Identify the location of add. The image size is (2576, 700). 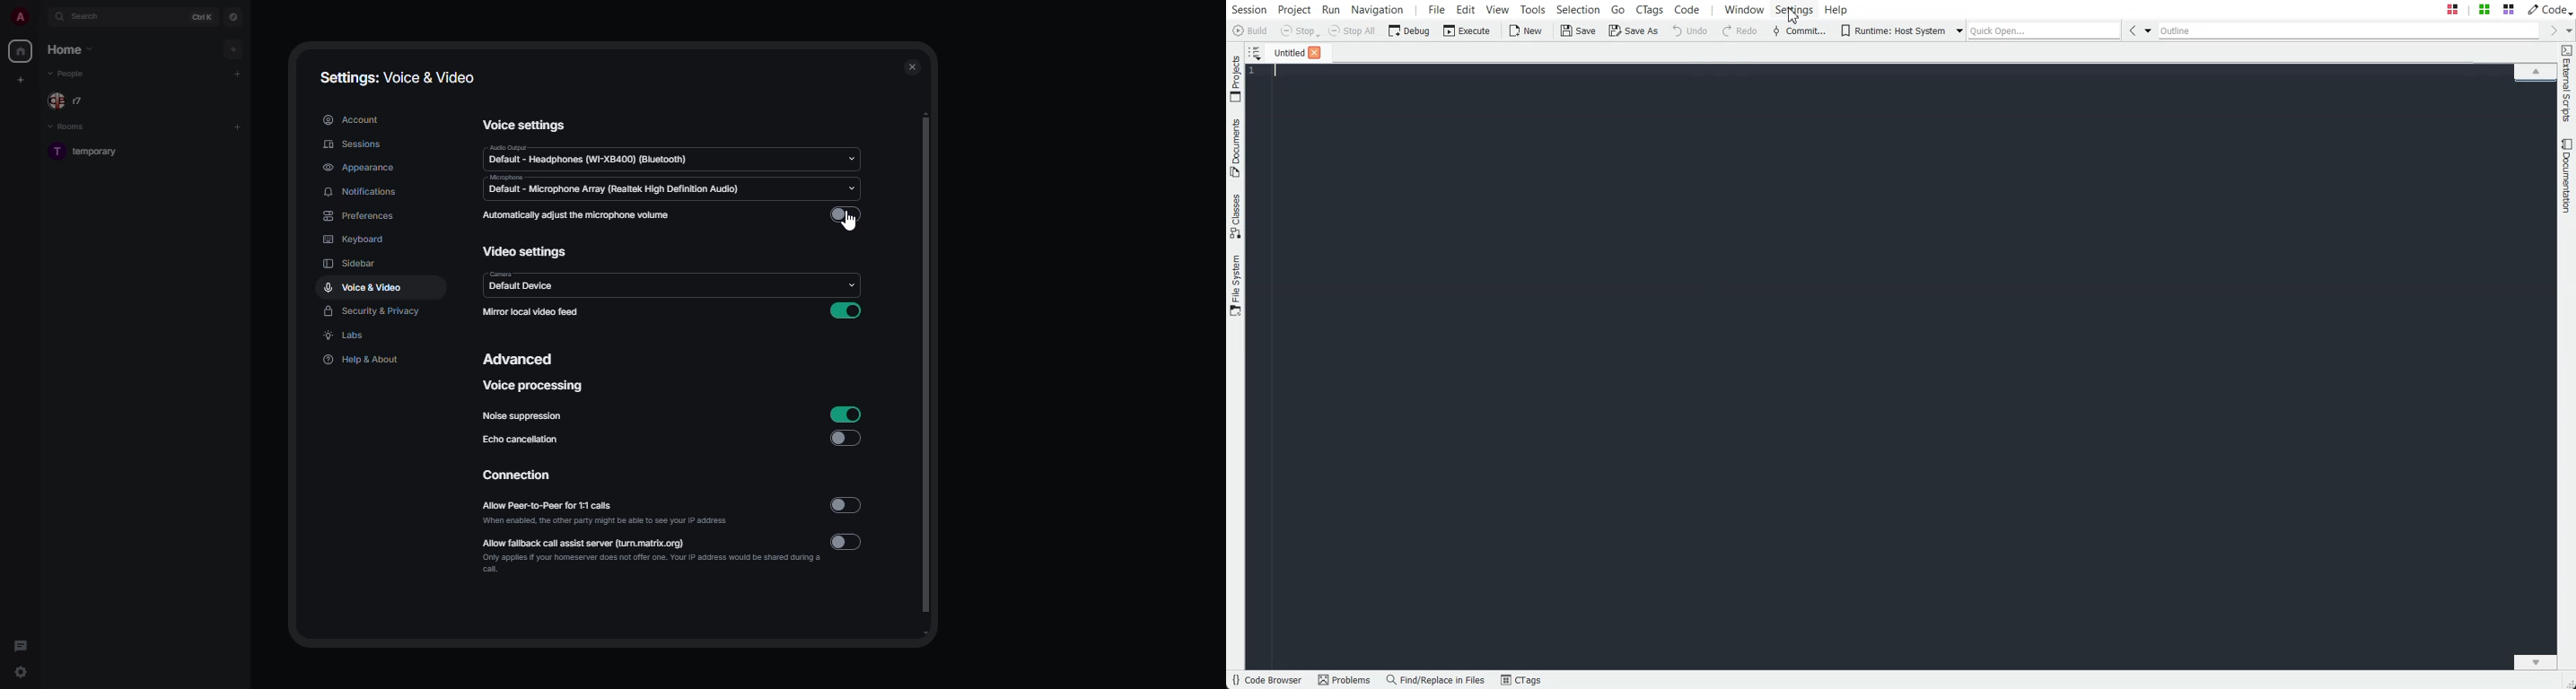
(236, 48).